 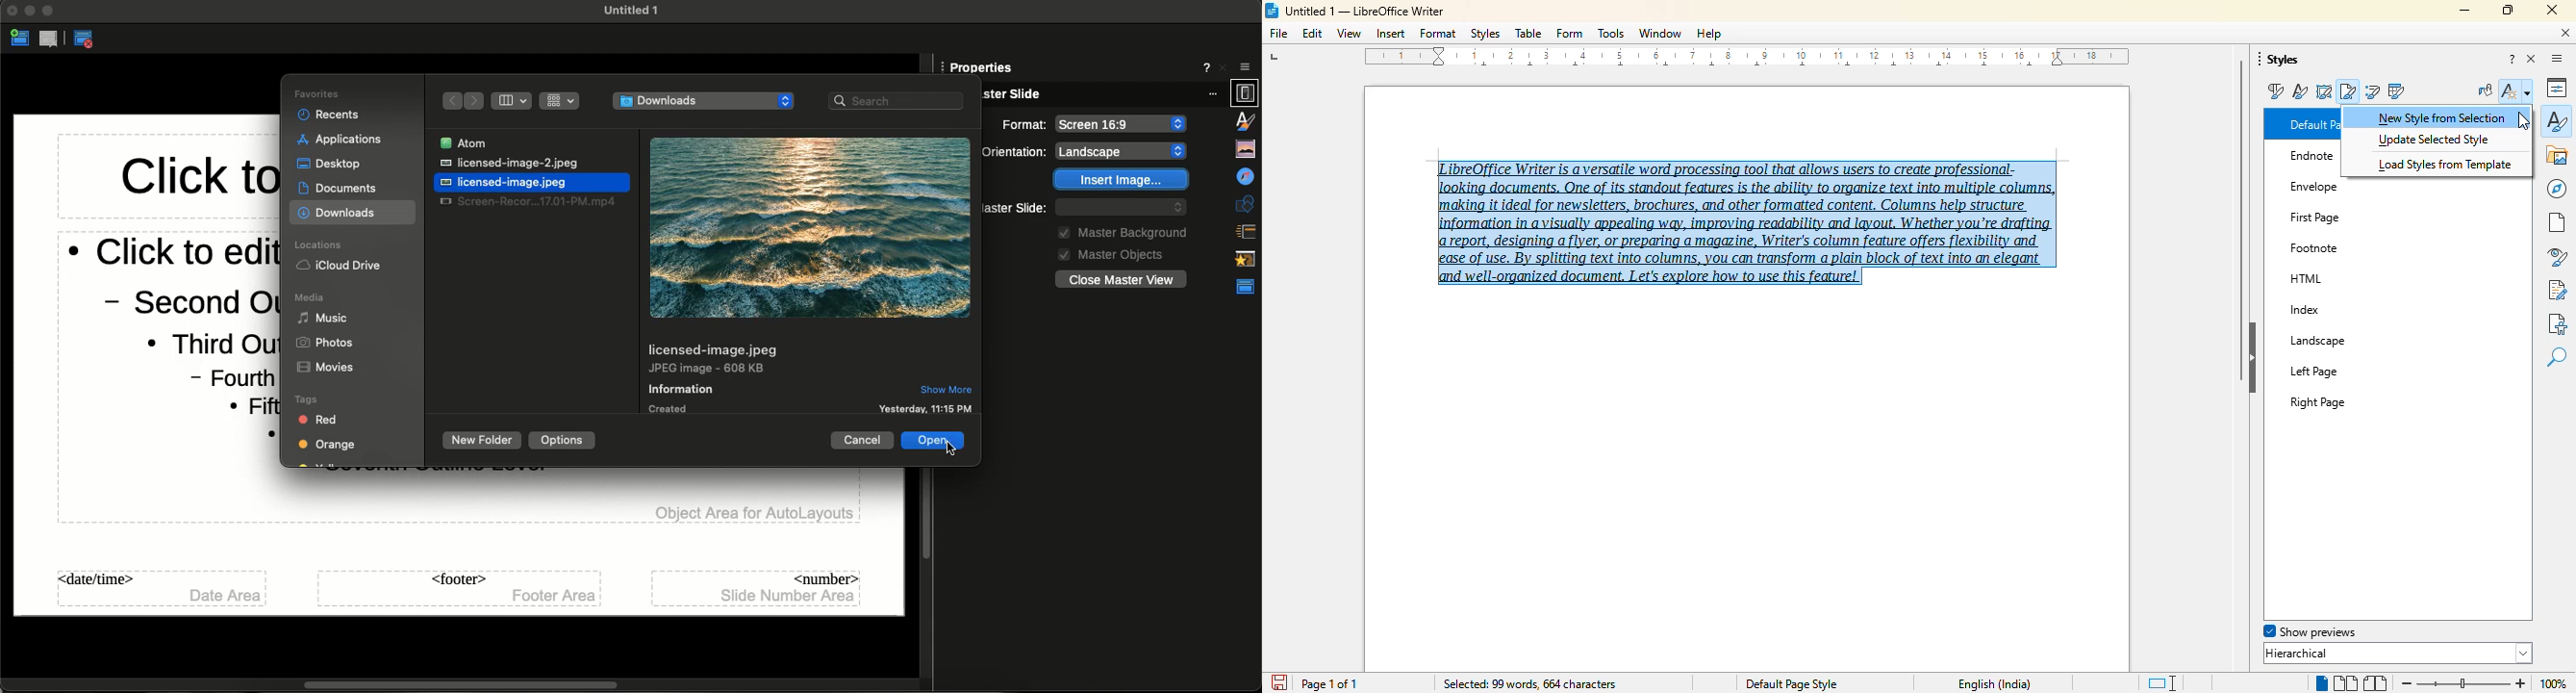 What do you see at coordinates (509, 161) in the screenshot?
I see `File` at bounding box center [509, 161].